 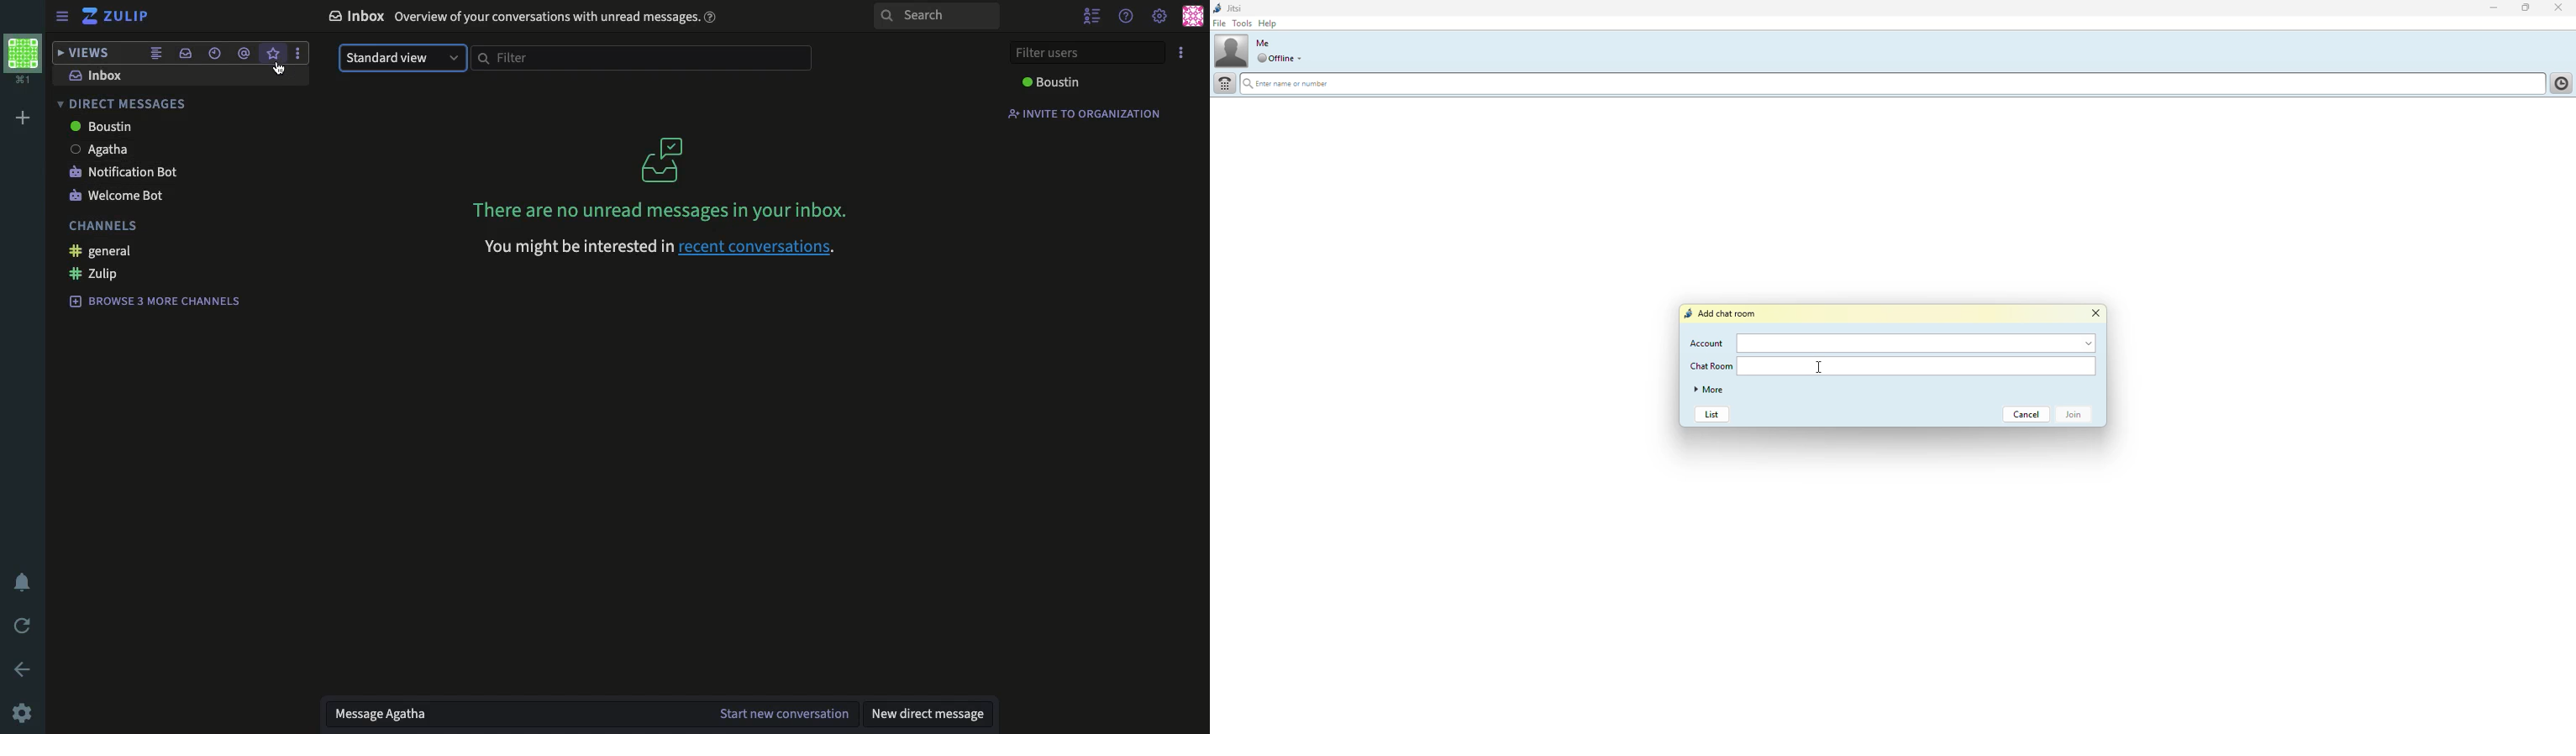 What do you see at coordinates (1192, 18) in the screenshot?
I see `user profile` at bounding box center [1192, 18].